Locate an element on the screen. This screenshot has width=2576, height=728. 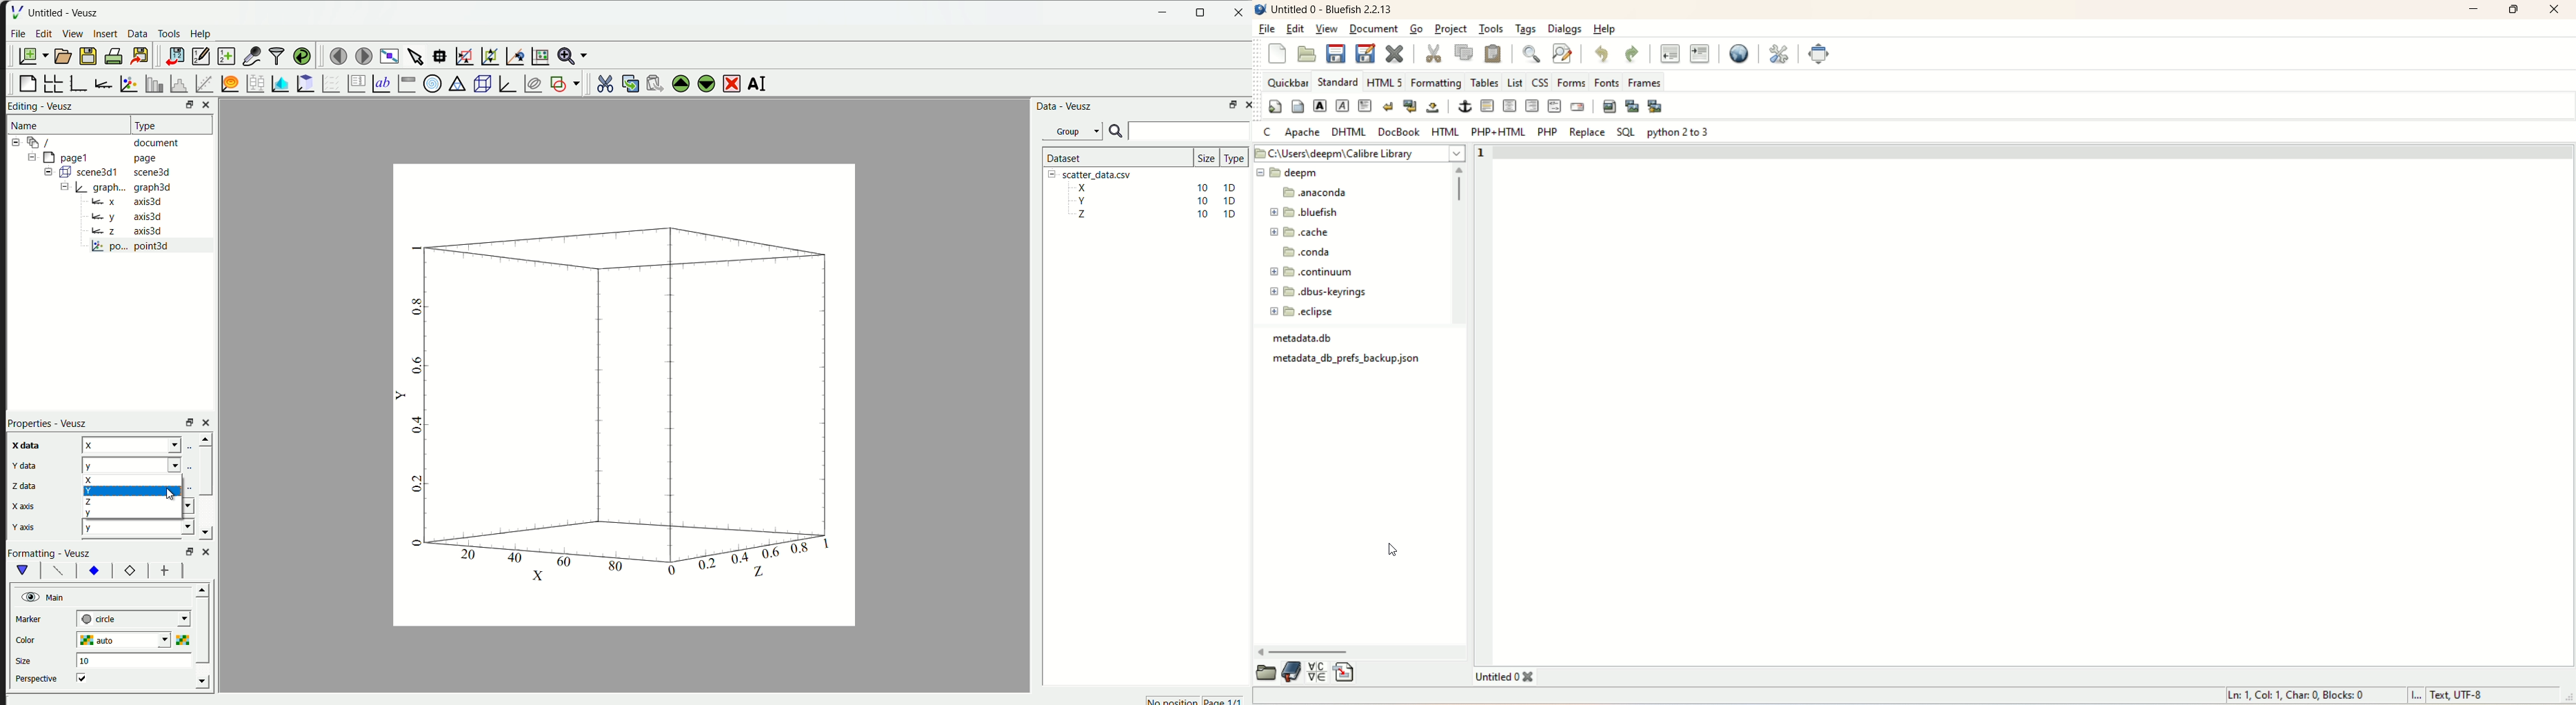
HTML is located at coordinates (1445, 130).